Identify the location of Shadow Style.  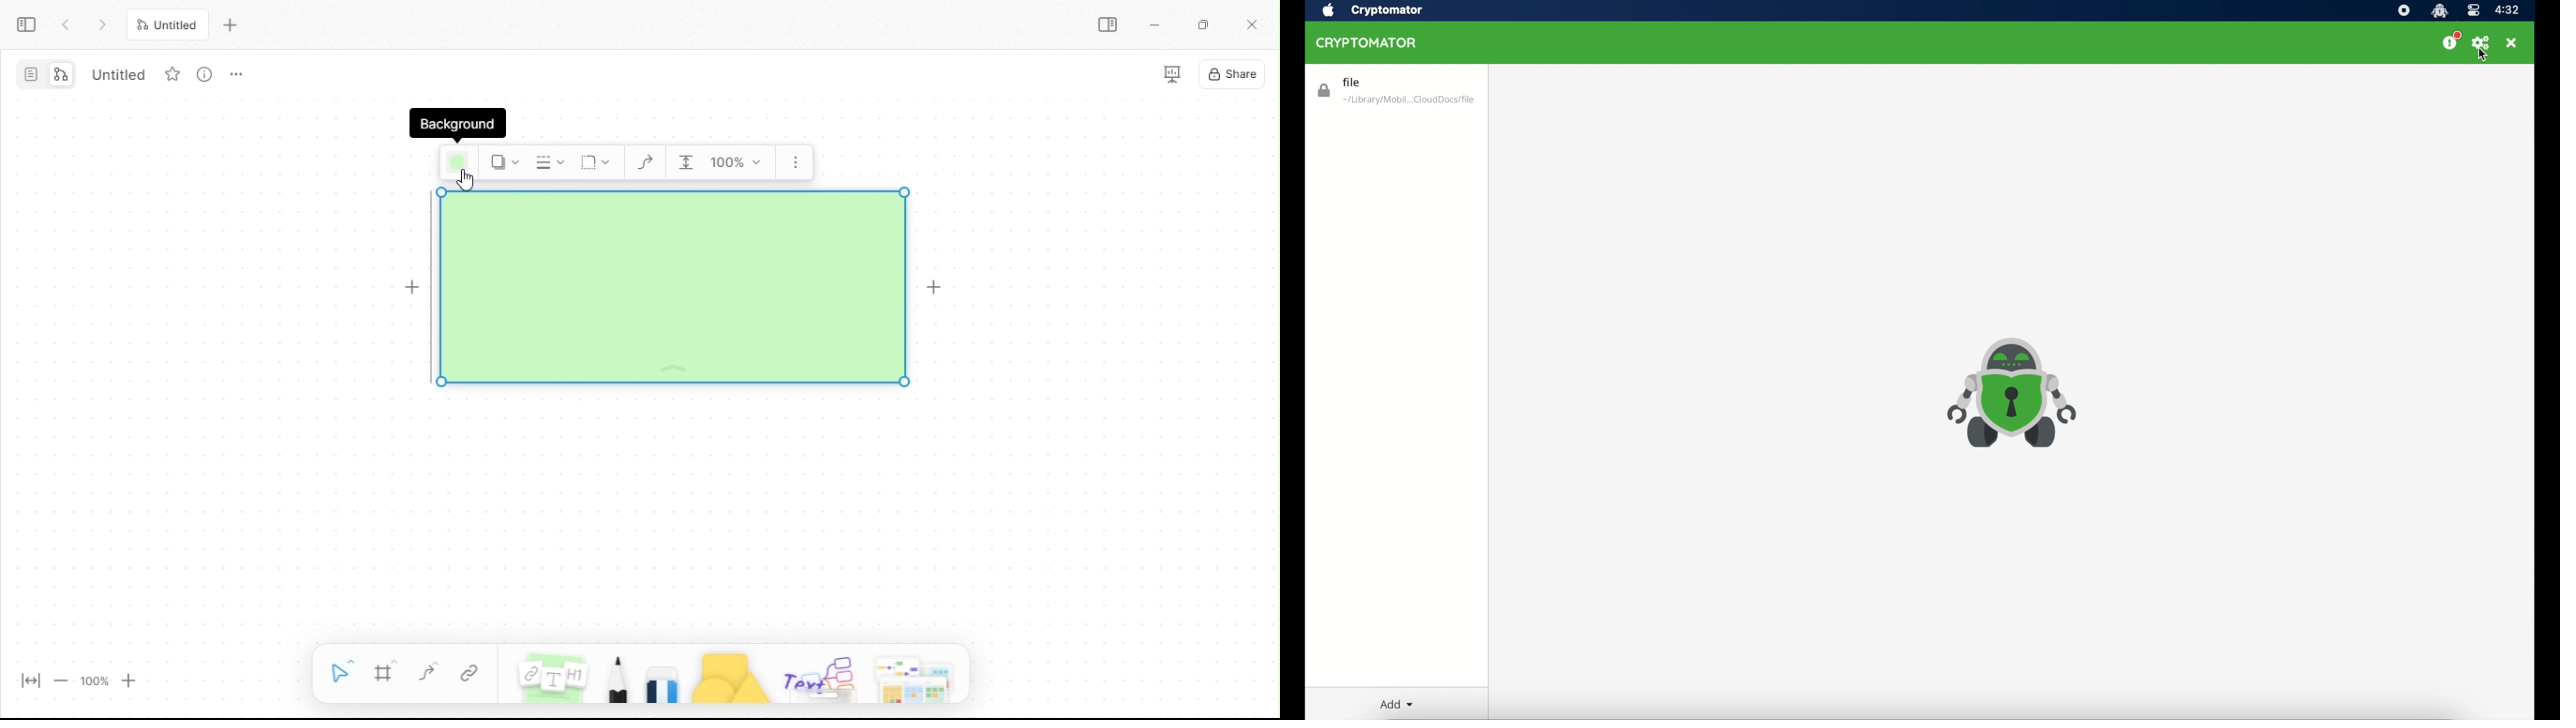
(503, 162).